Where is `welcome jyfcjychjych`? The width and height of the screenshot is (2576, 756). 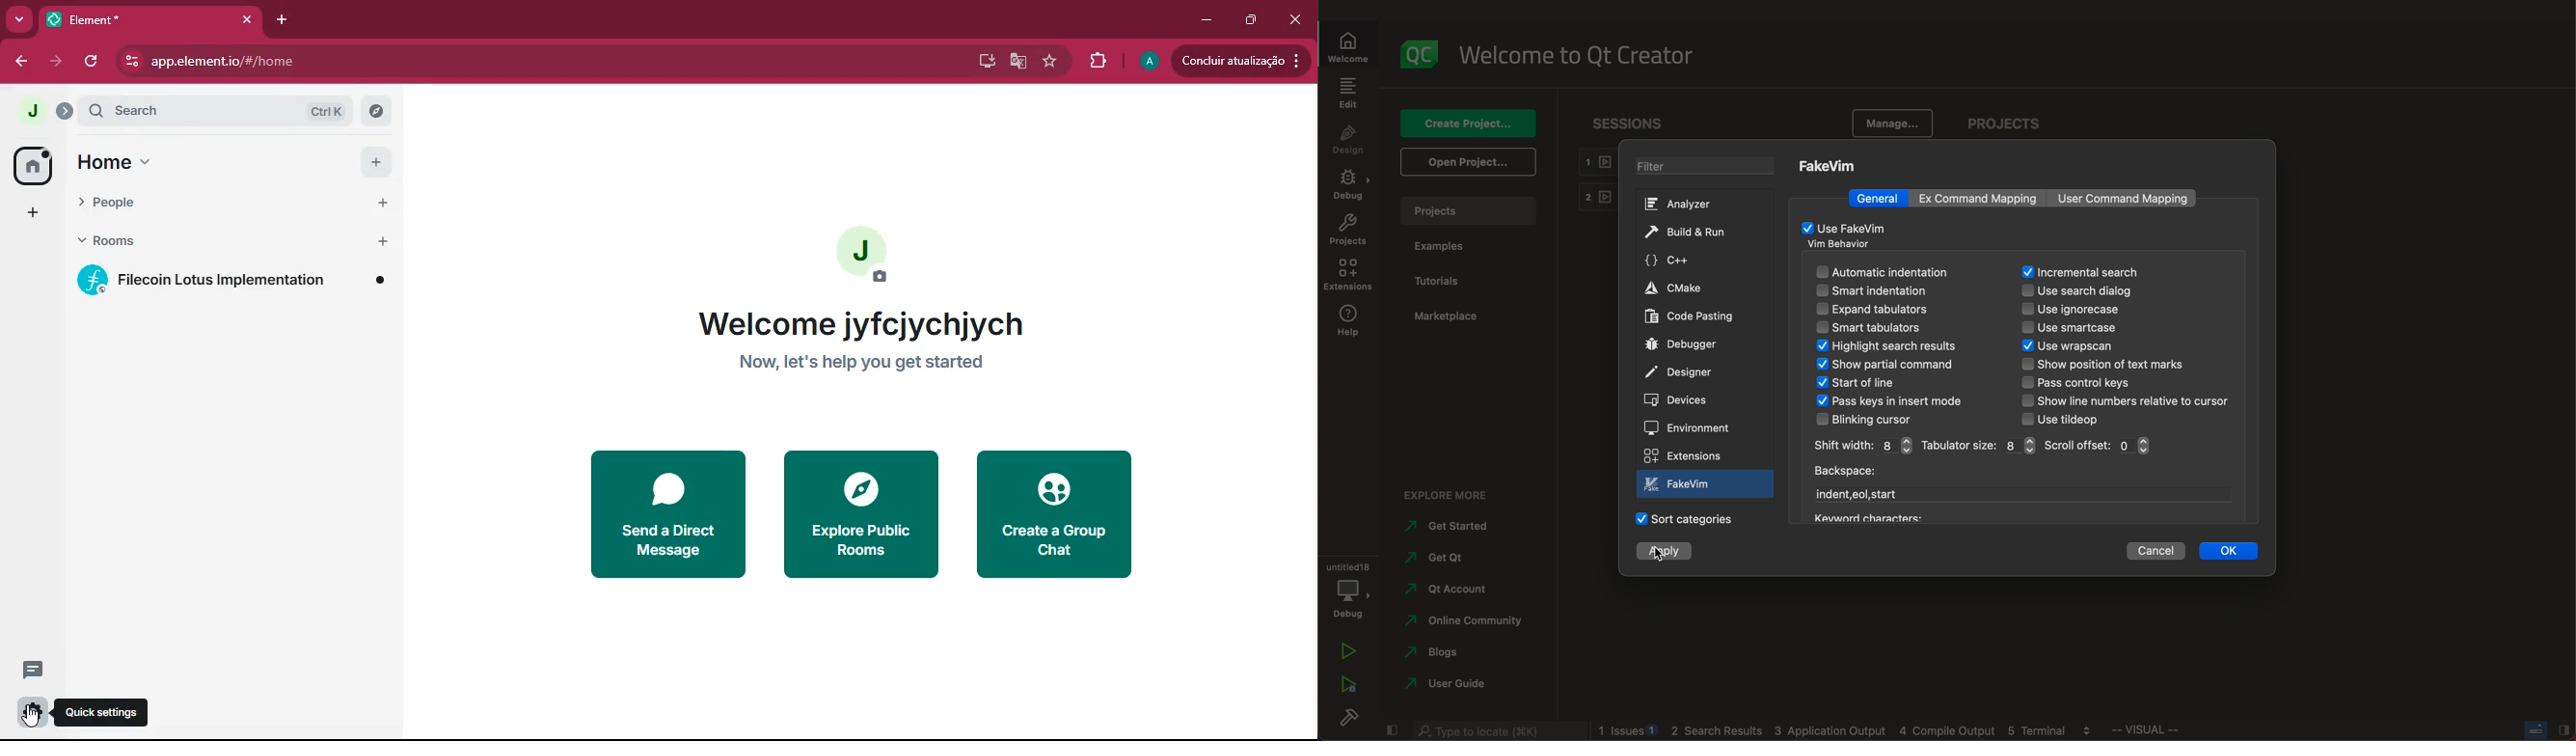 welcome jyfcjychjych is located at coordinates (857, 319).